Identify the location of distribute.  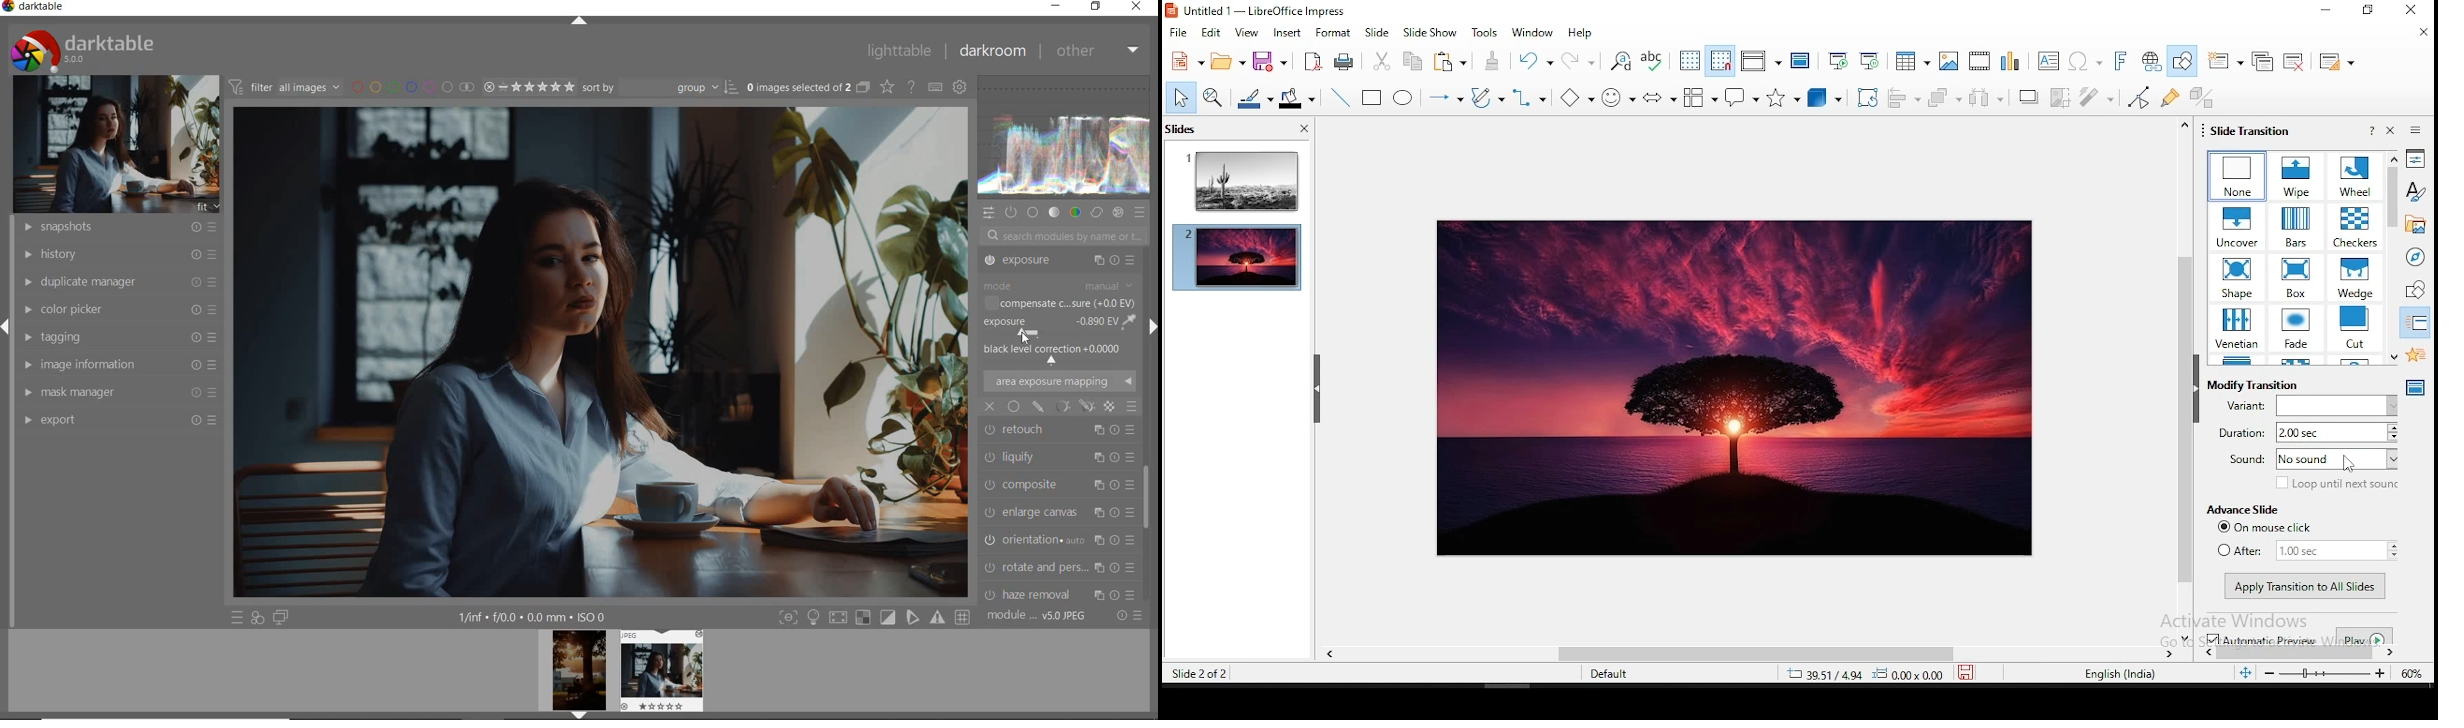
(1989, 97).